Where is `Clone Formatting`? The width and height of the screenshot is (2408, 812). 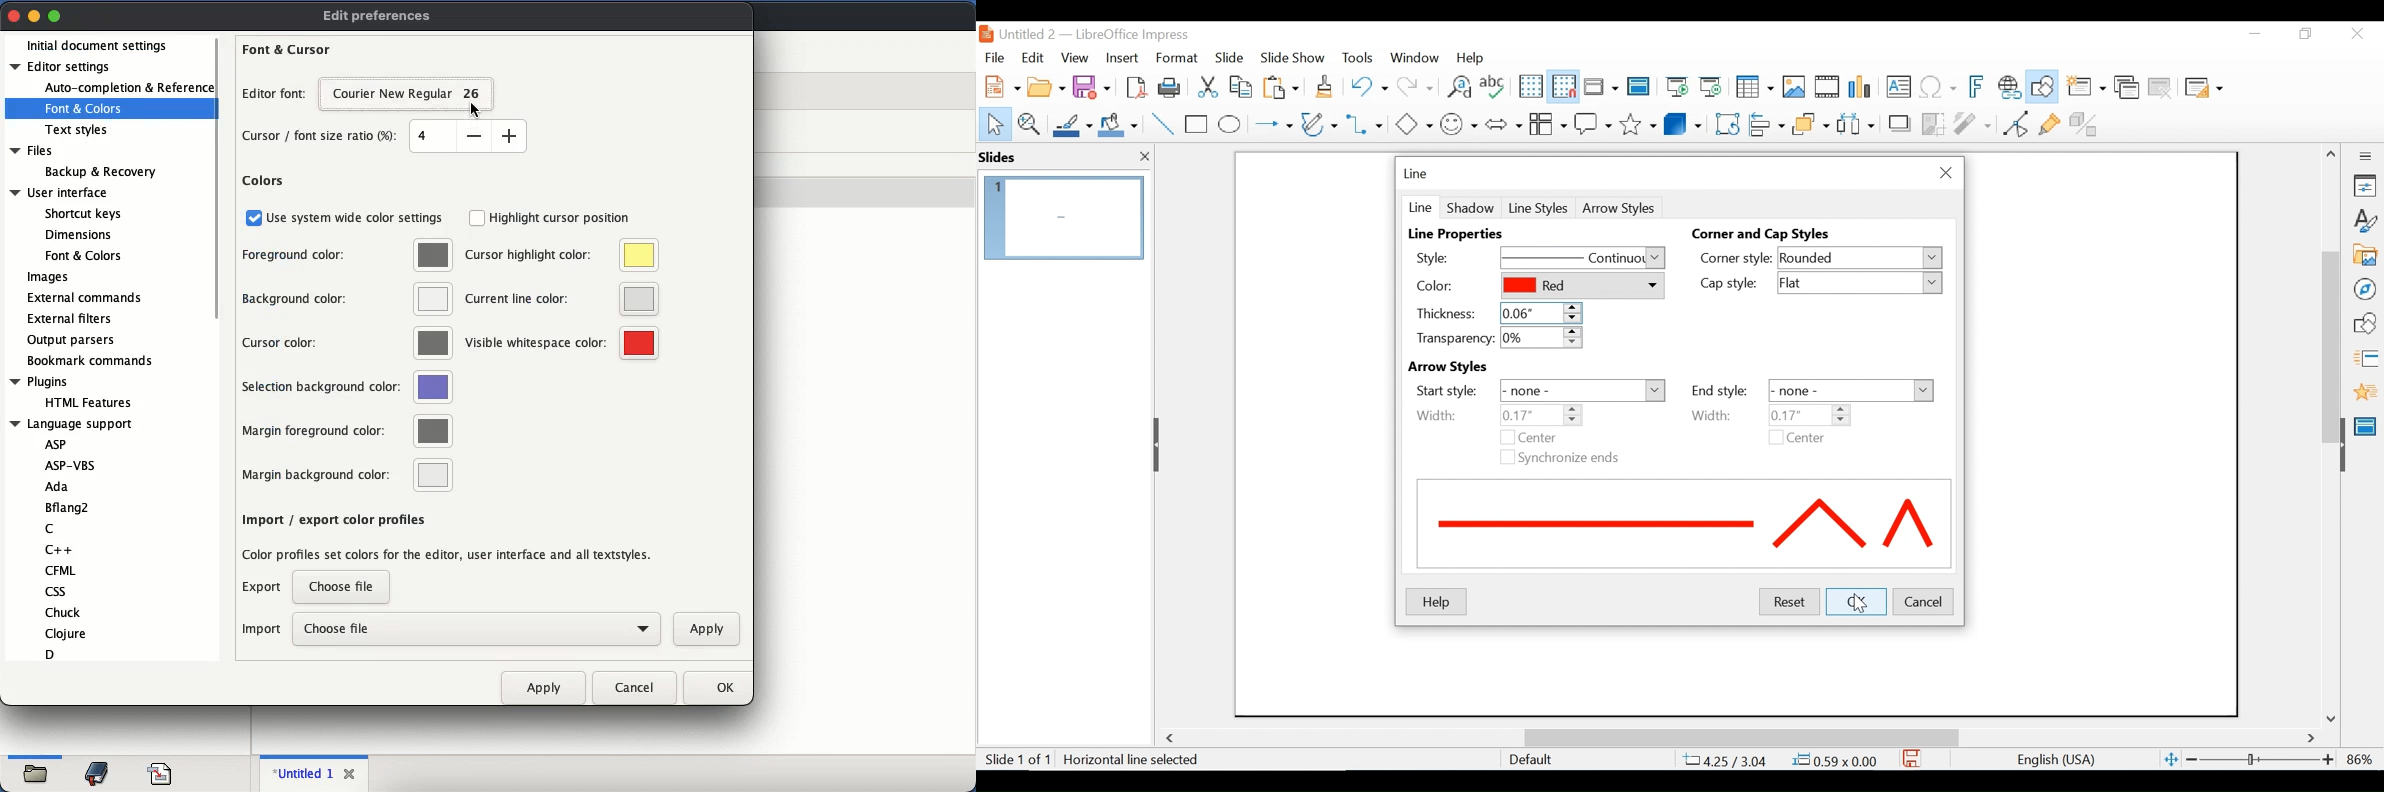 Clone Formatting is located at coordinates (1326, 86).